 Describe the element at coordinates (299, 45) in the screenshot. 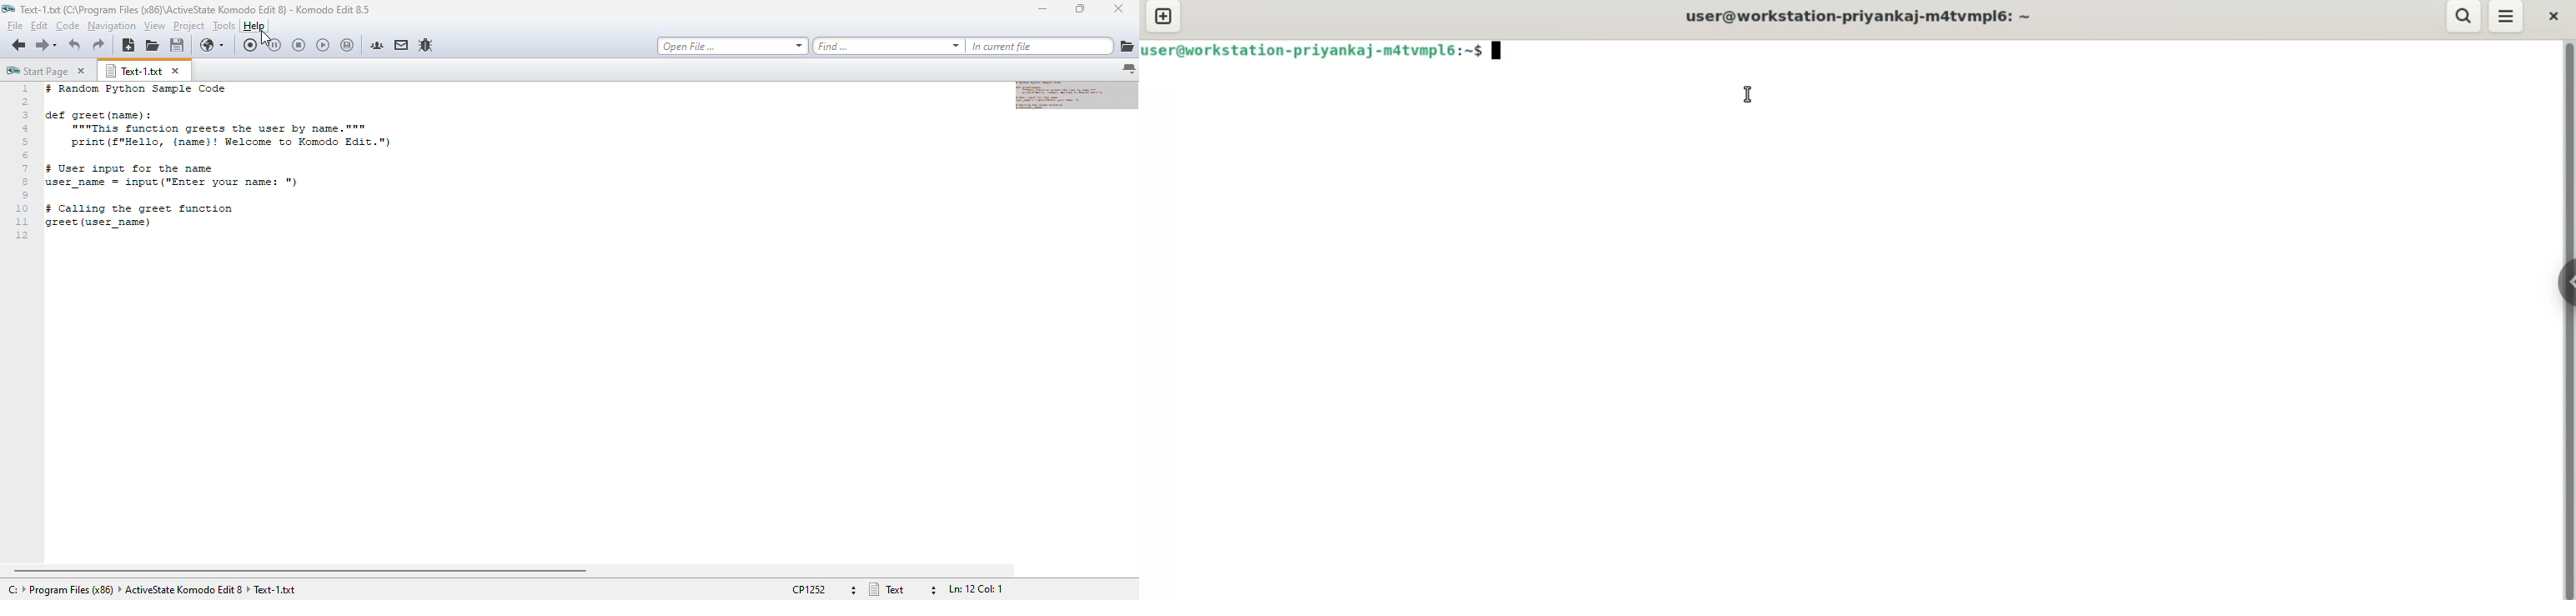

I see `stop recording macro` at that location.